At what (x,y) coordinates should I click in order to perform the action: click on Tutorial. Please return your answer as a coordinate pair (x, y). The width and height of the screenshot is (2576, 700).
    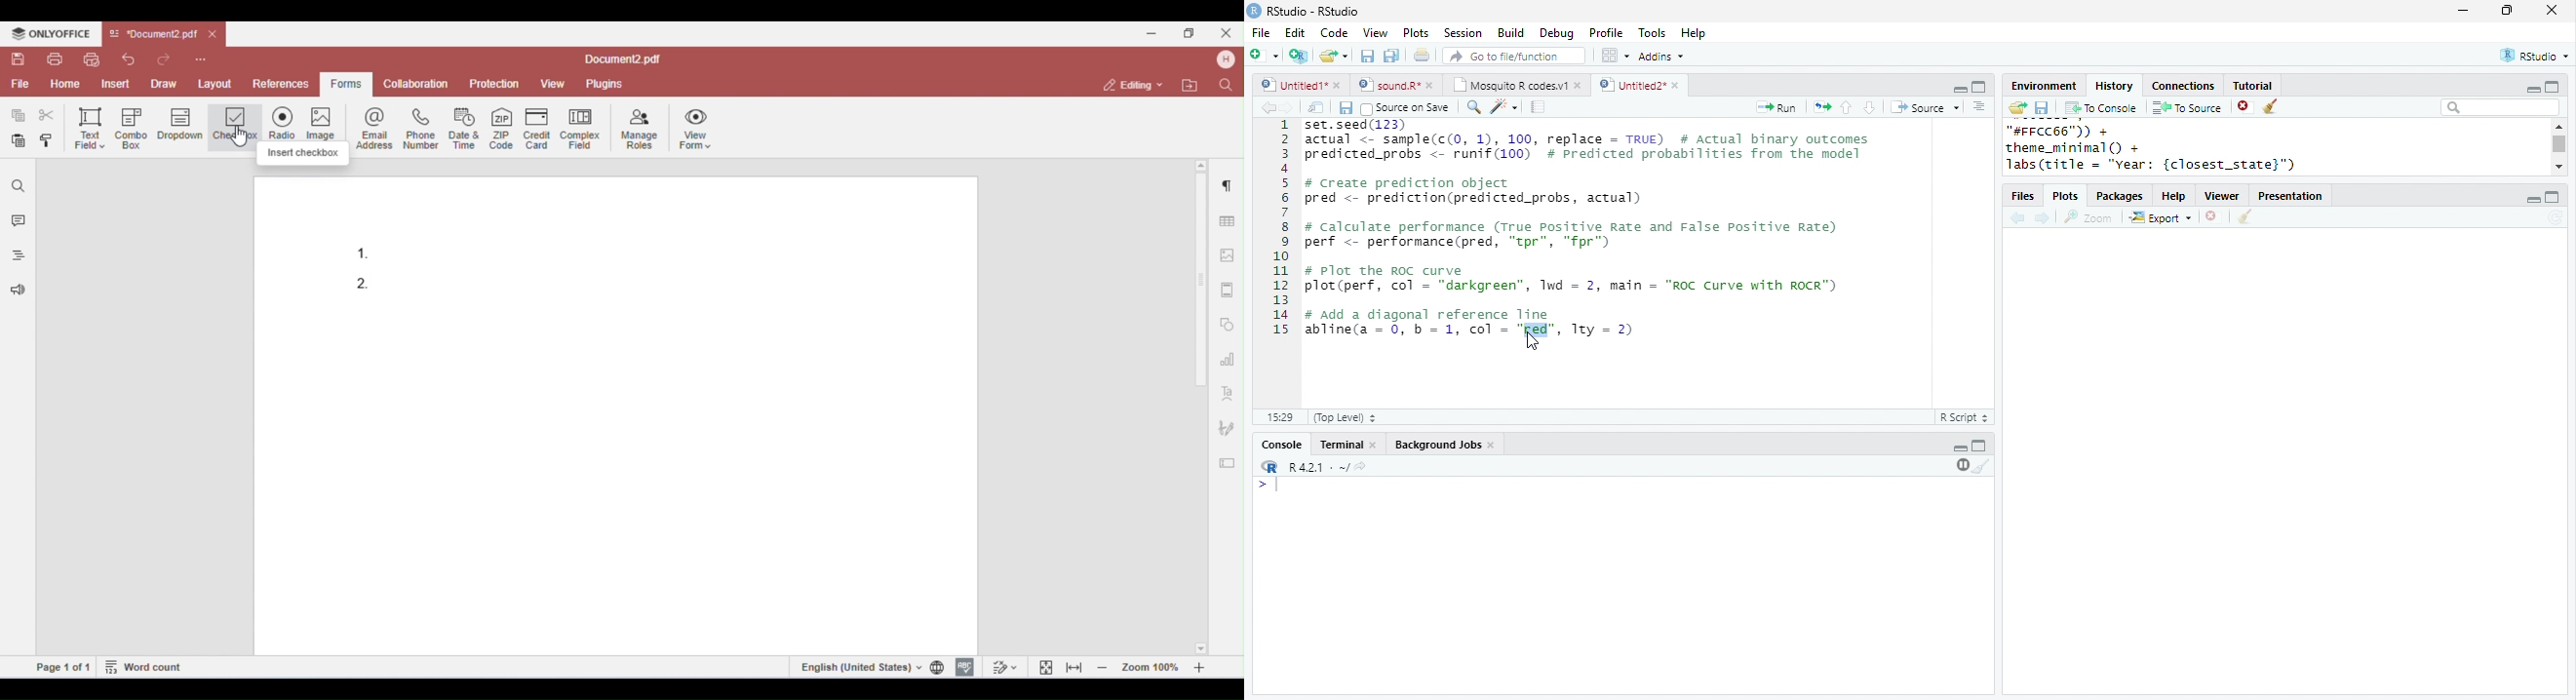
    Looking at the image, I should click on (2251, 85).